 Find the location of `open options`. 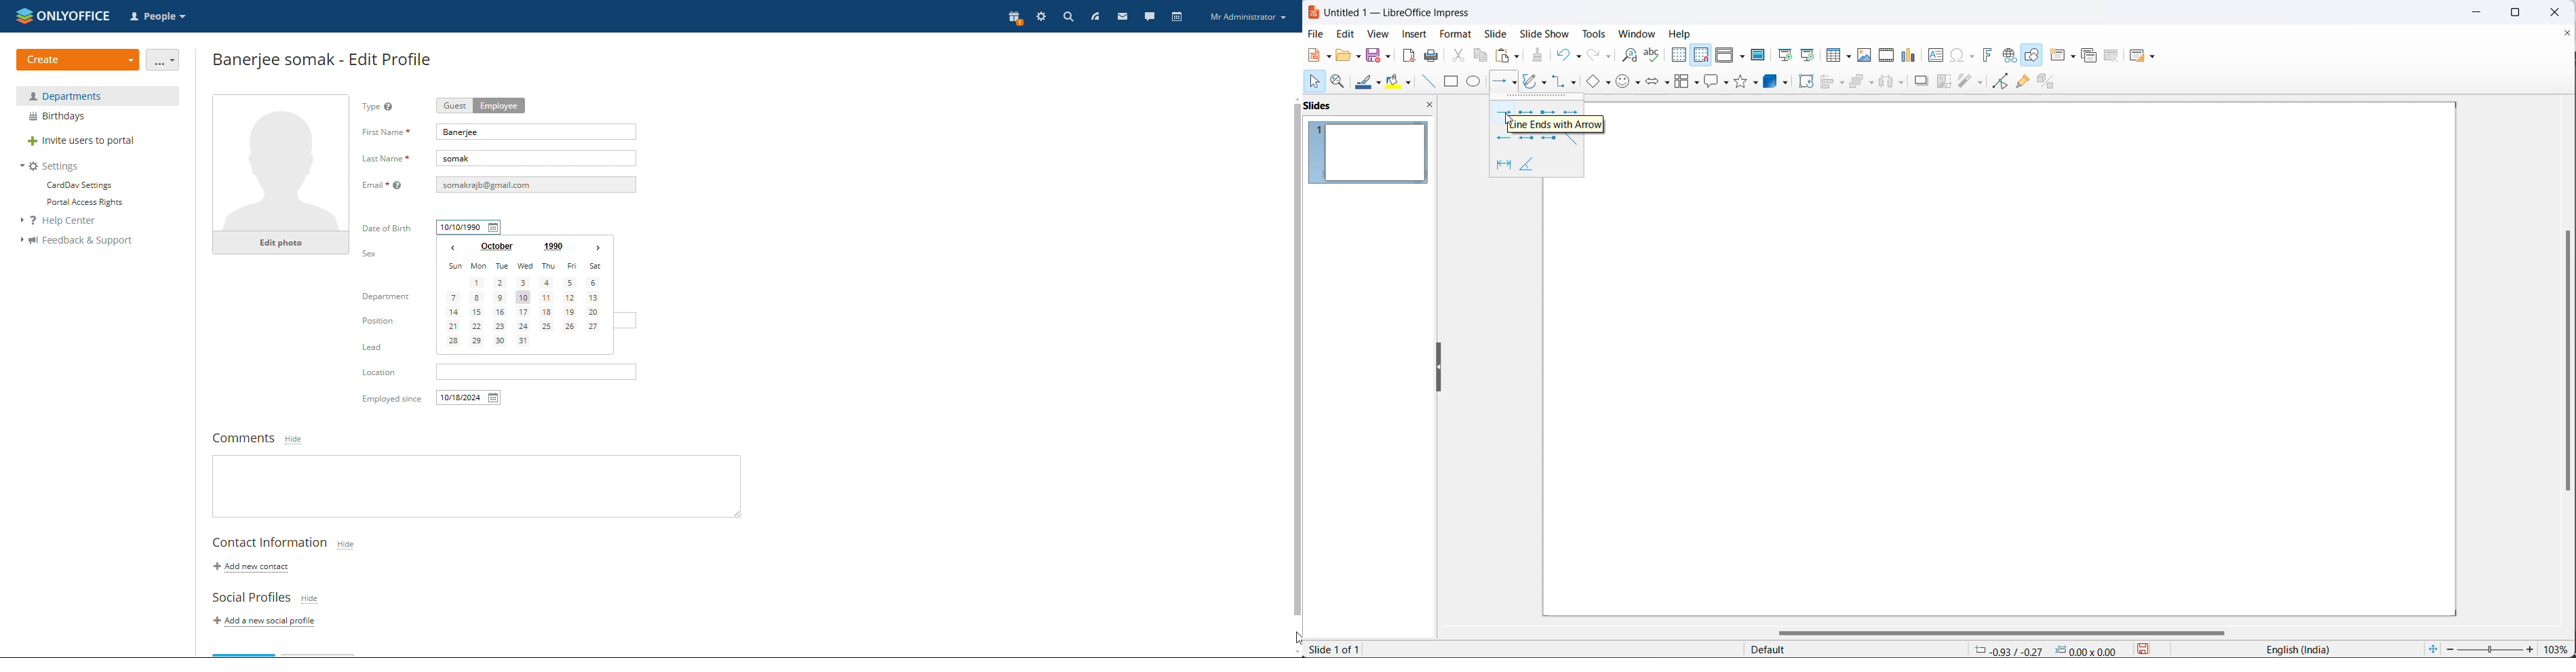

open options is located at coordinates (1346, 54).